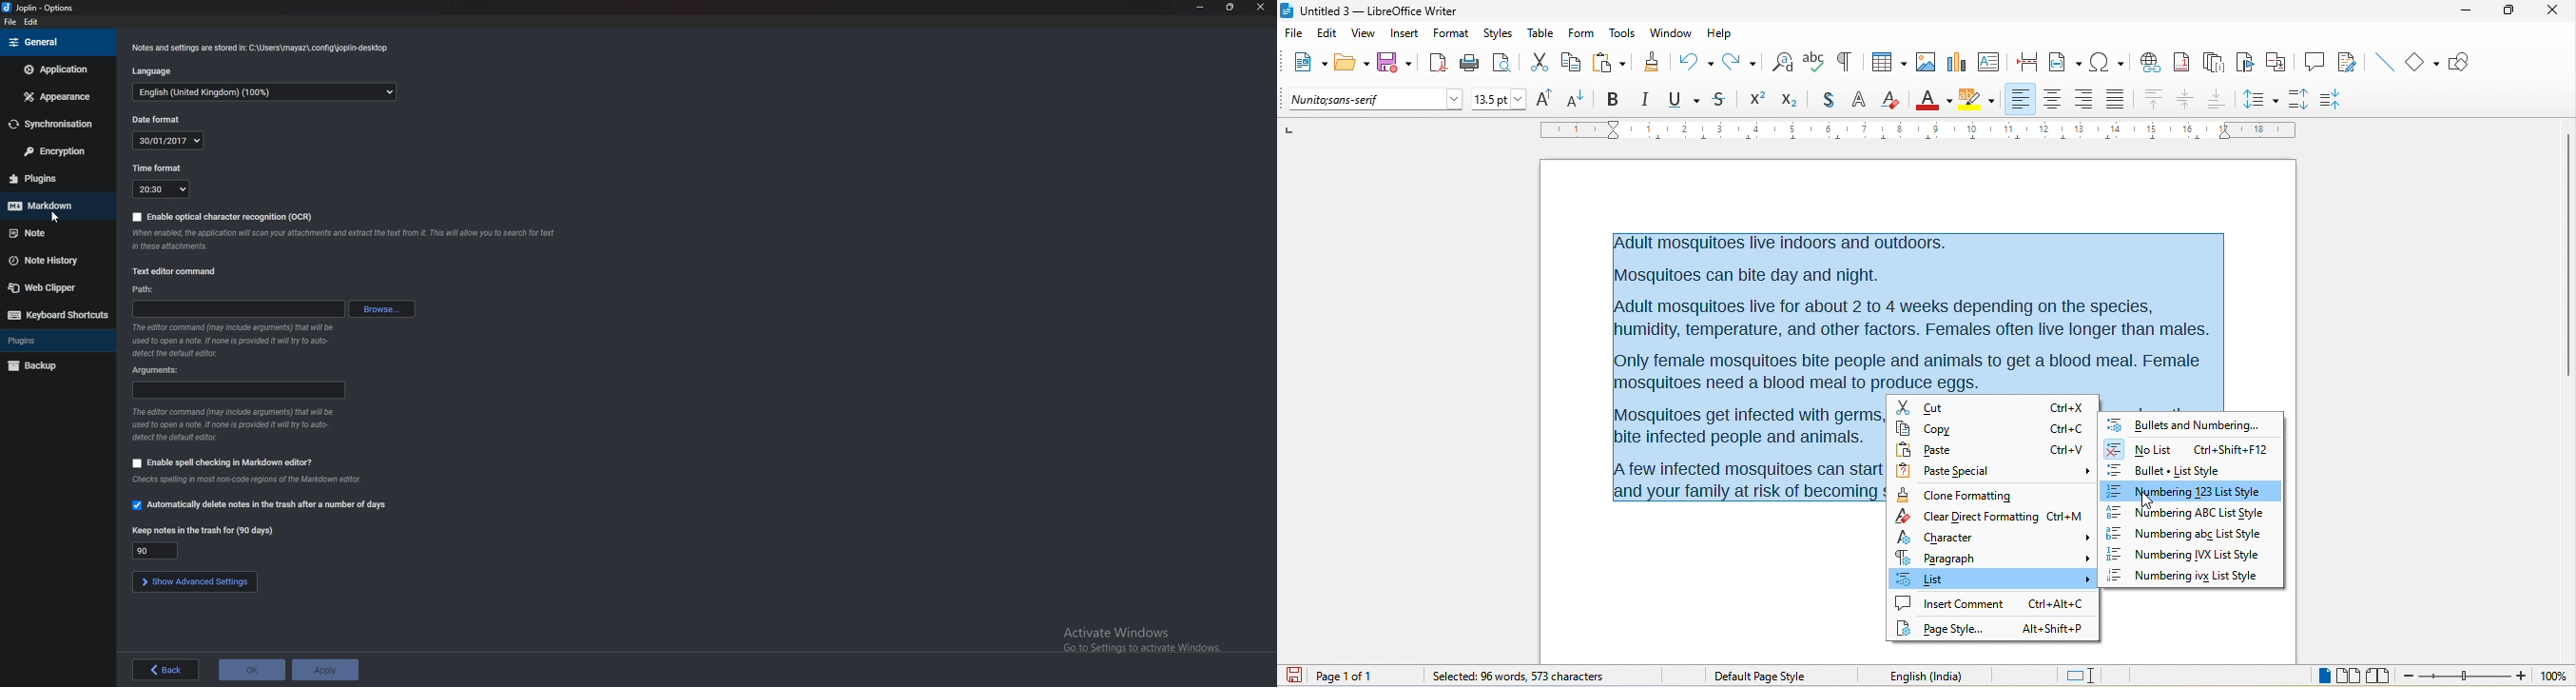 This screenshot has width=2576, height=700. Describe the element at coordinates (345, 238) in the screenshot. I see `Info` at that location.